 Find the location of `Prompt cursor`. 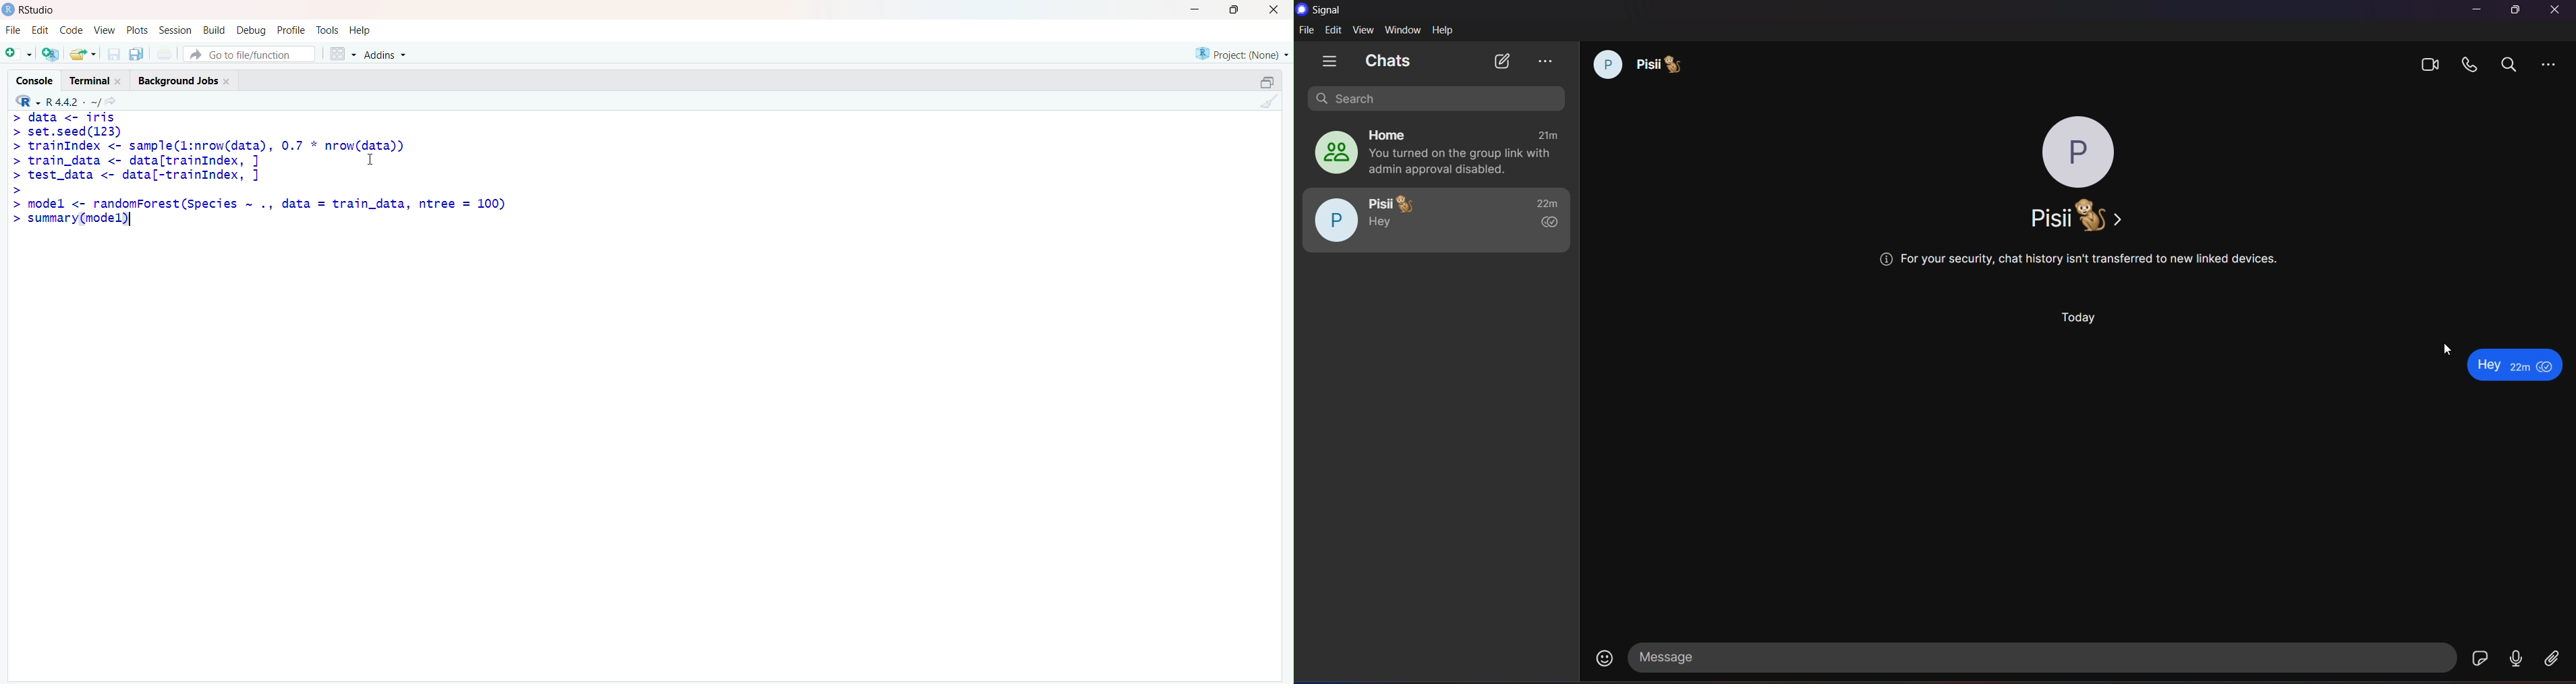

Prompt cursor is located at coordinates (16, 161).